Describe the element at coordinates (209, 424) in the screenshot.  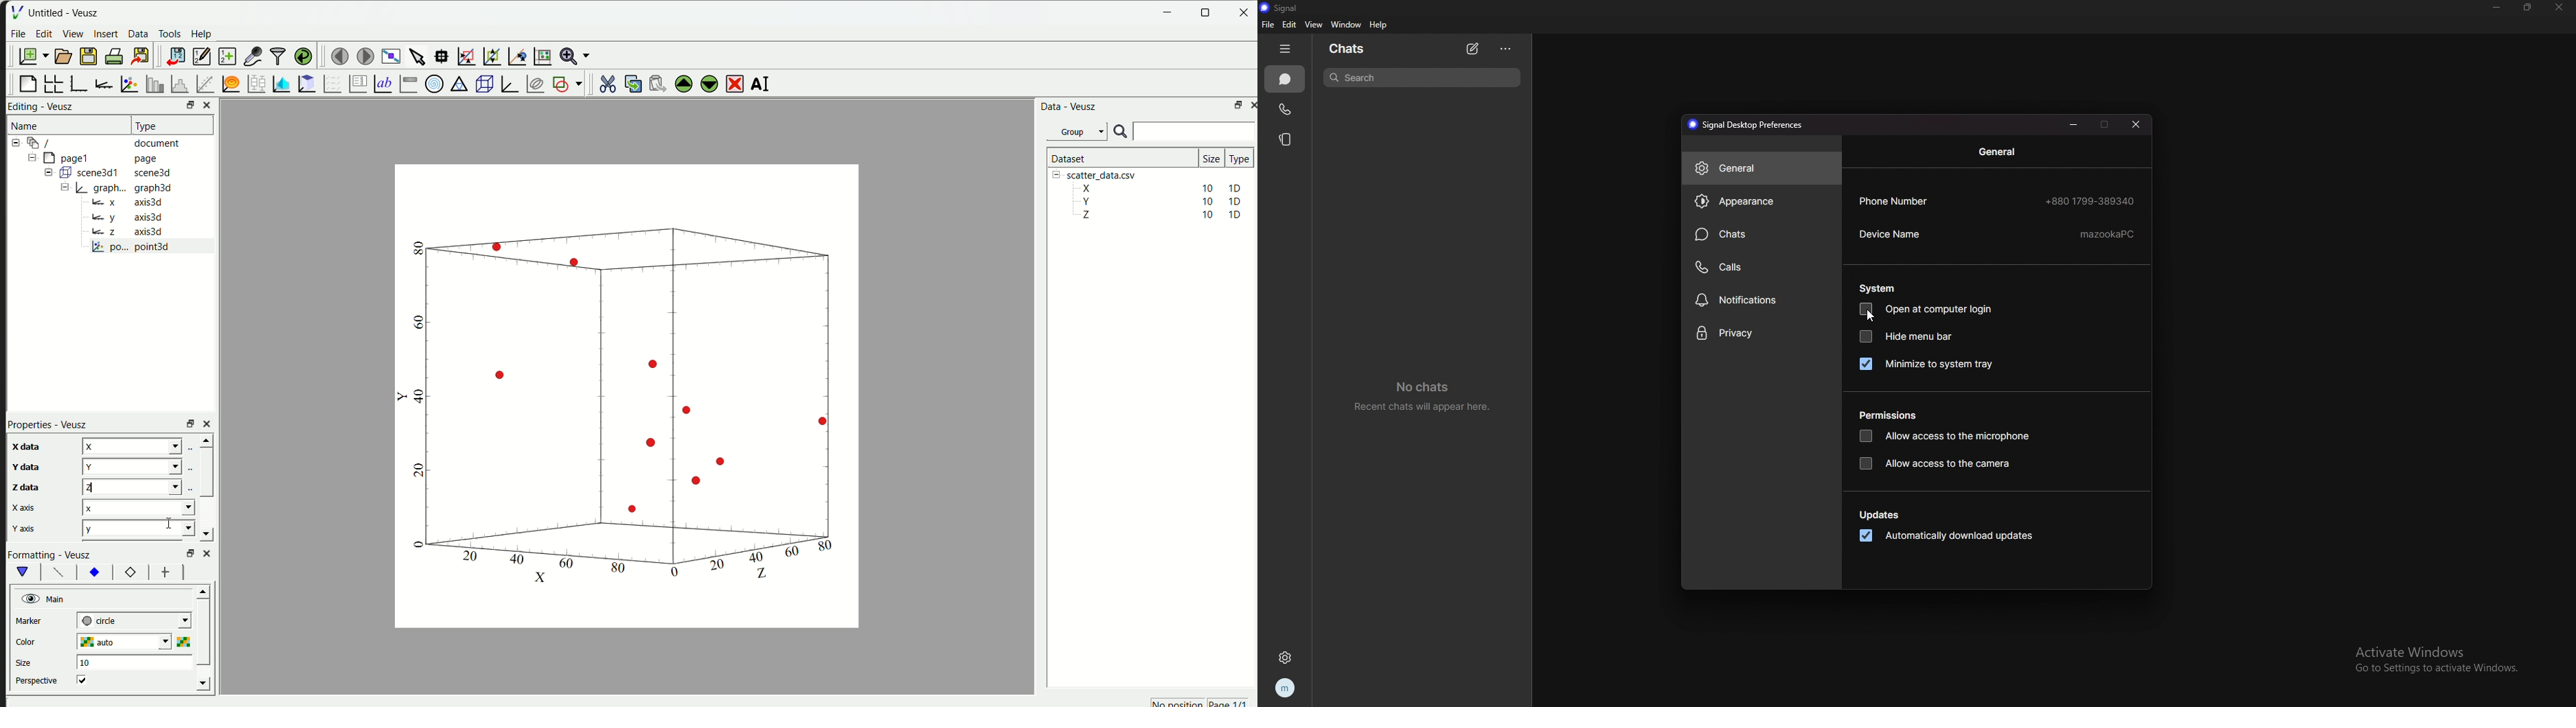
I see `close` at that location.